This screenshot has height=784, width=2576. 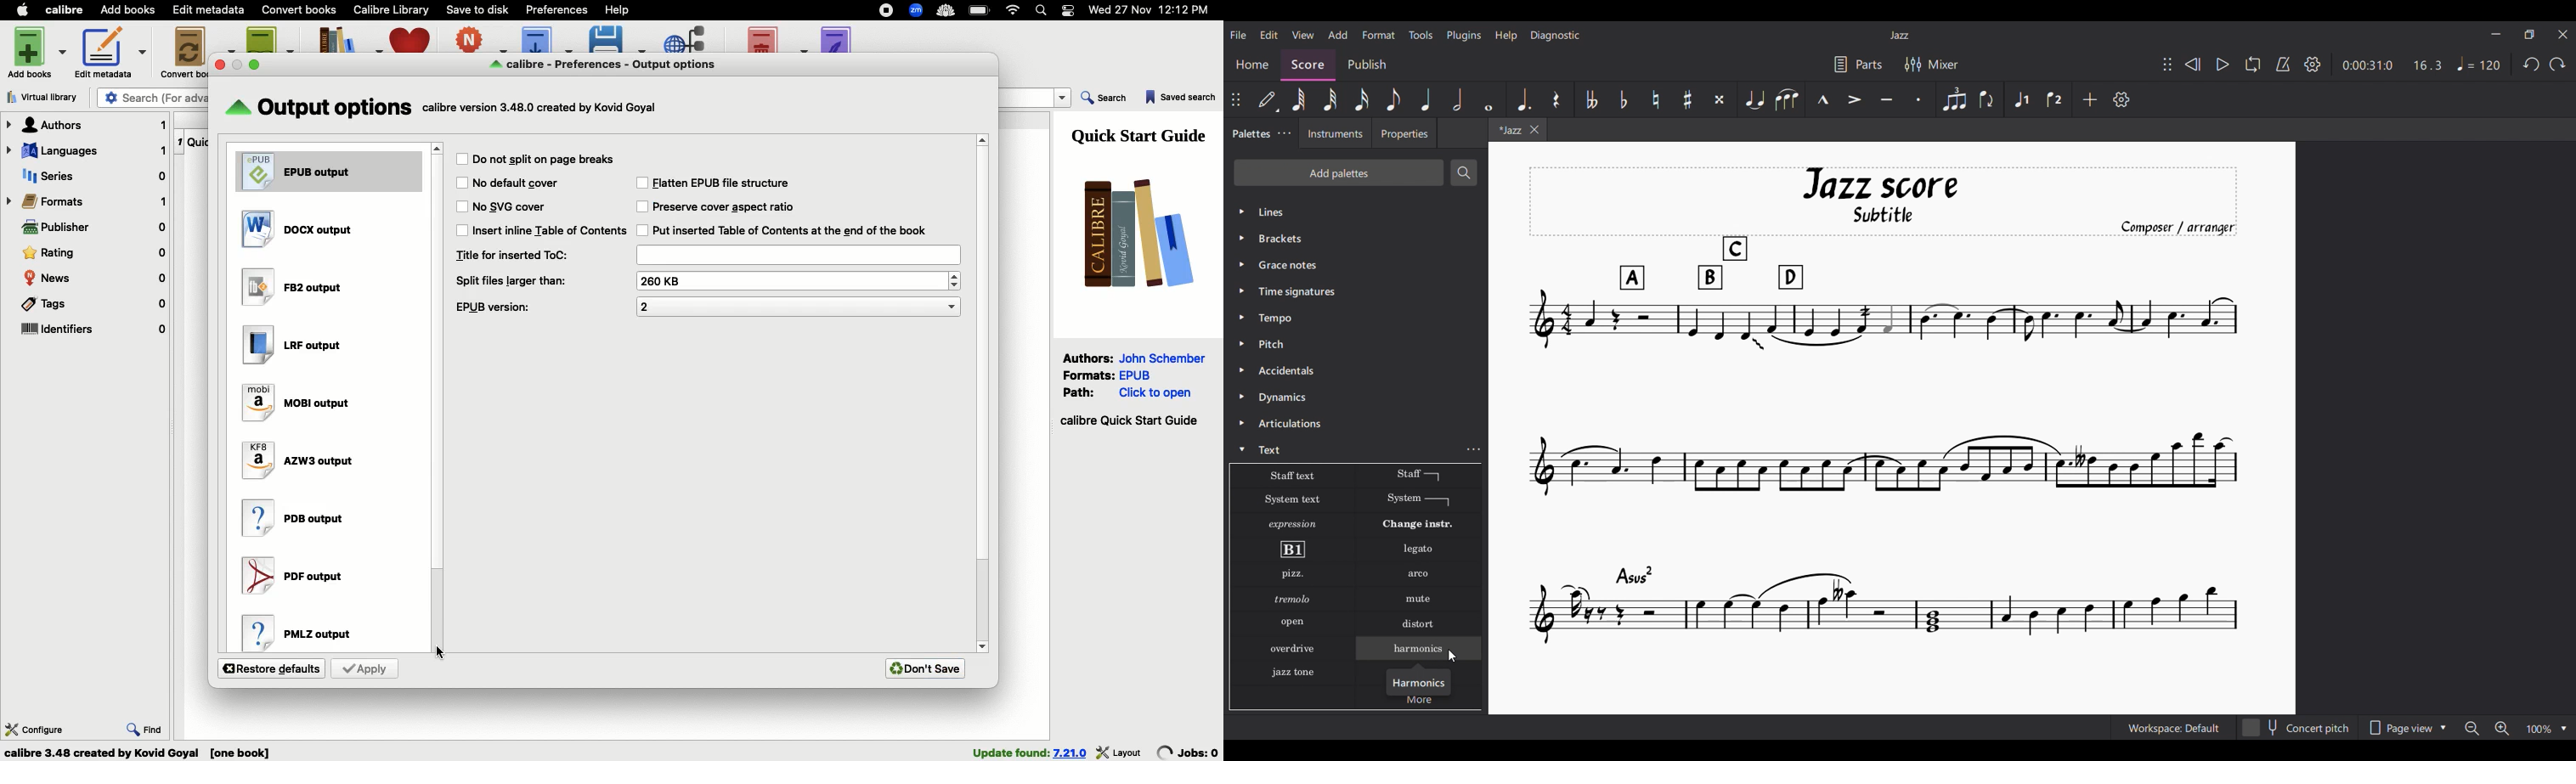 What do you see at coordinates (1239, 35) in the screenshot?
I see `File menu` at bounding box center [1239, 35].